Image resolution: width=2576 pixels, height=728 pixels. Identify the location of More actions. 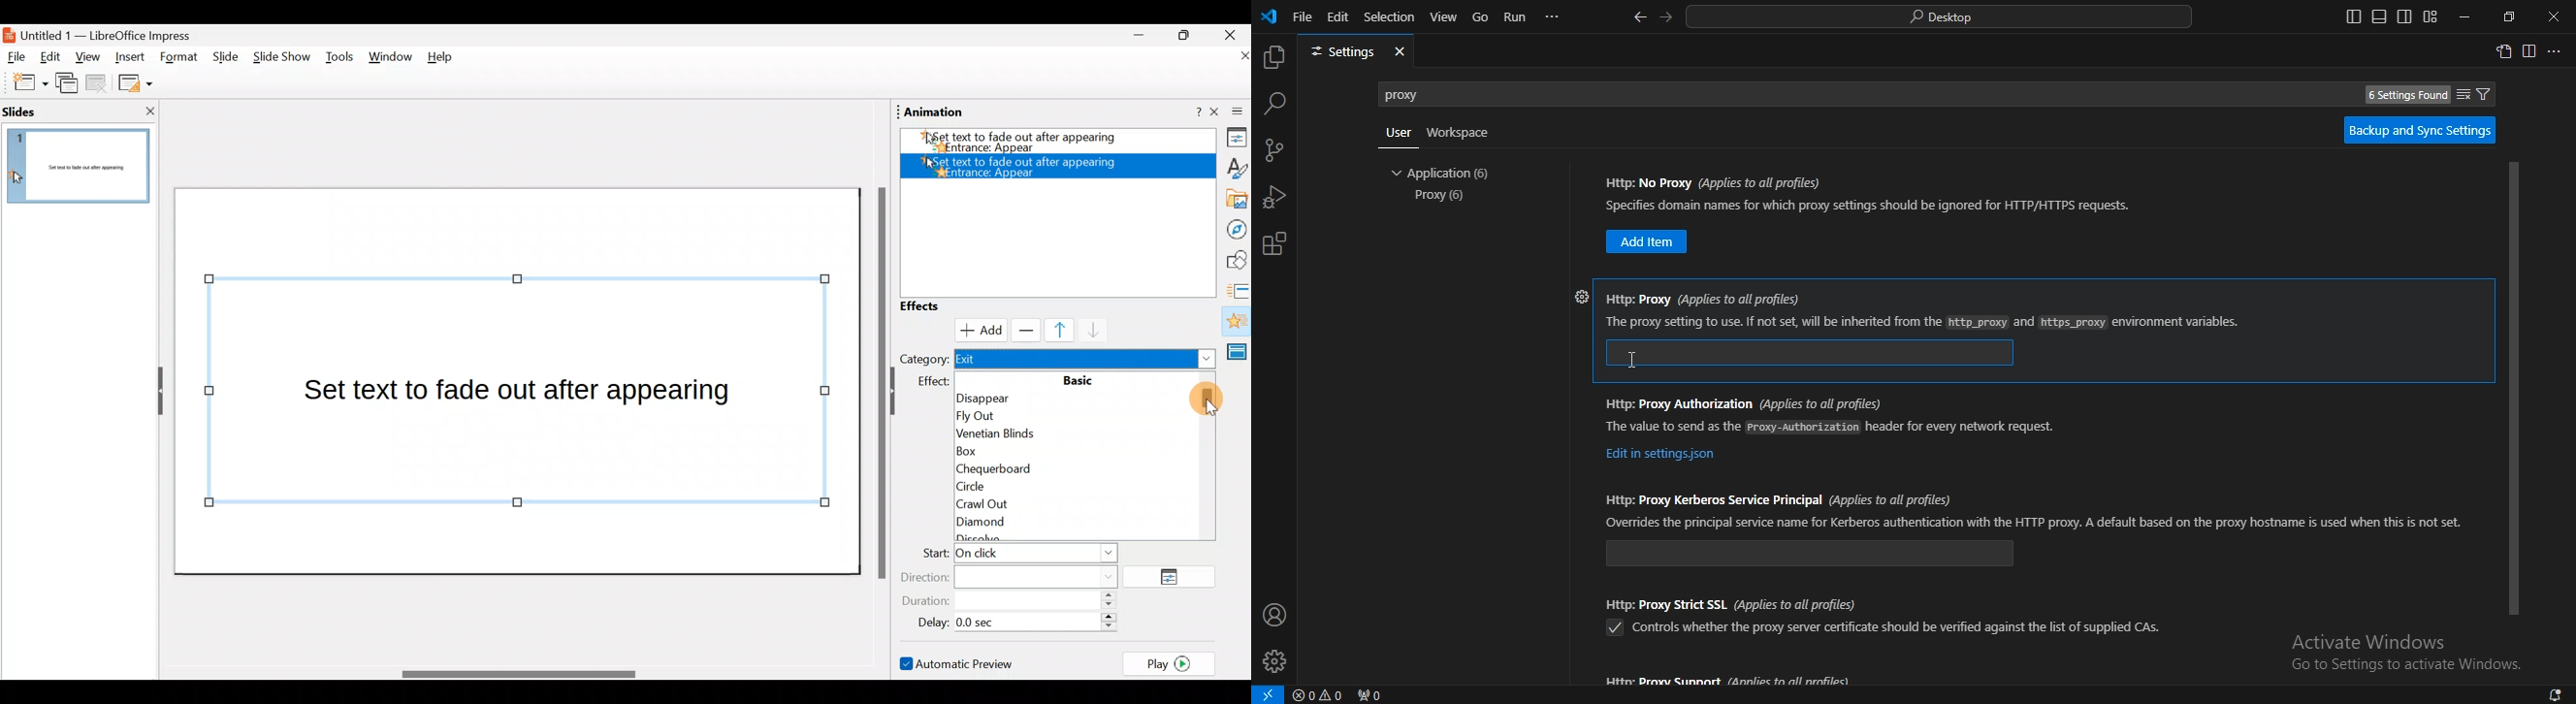
(2557, 49).